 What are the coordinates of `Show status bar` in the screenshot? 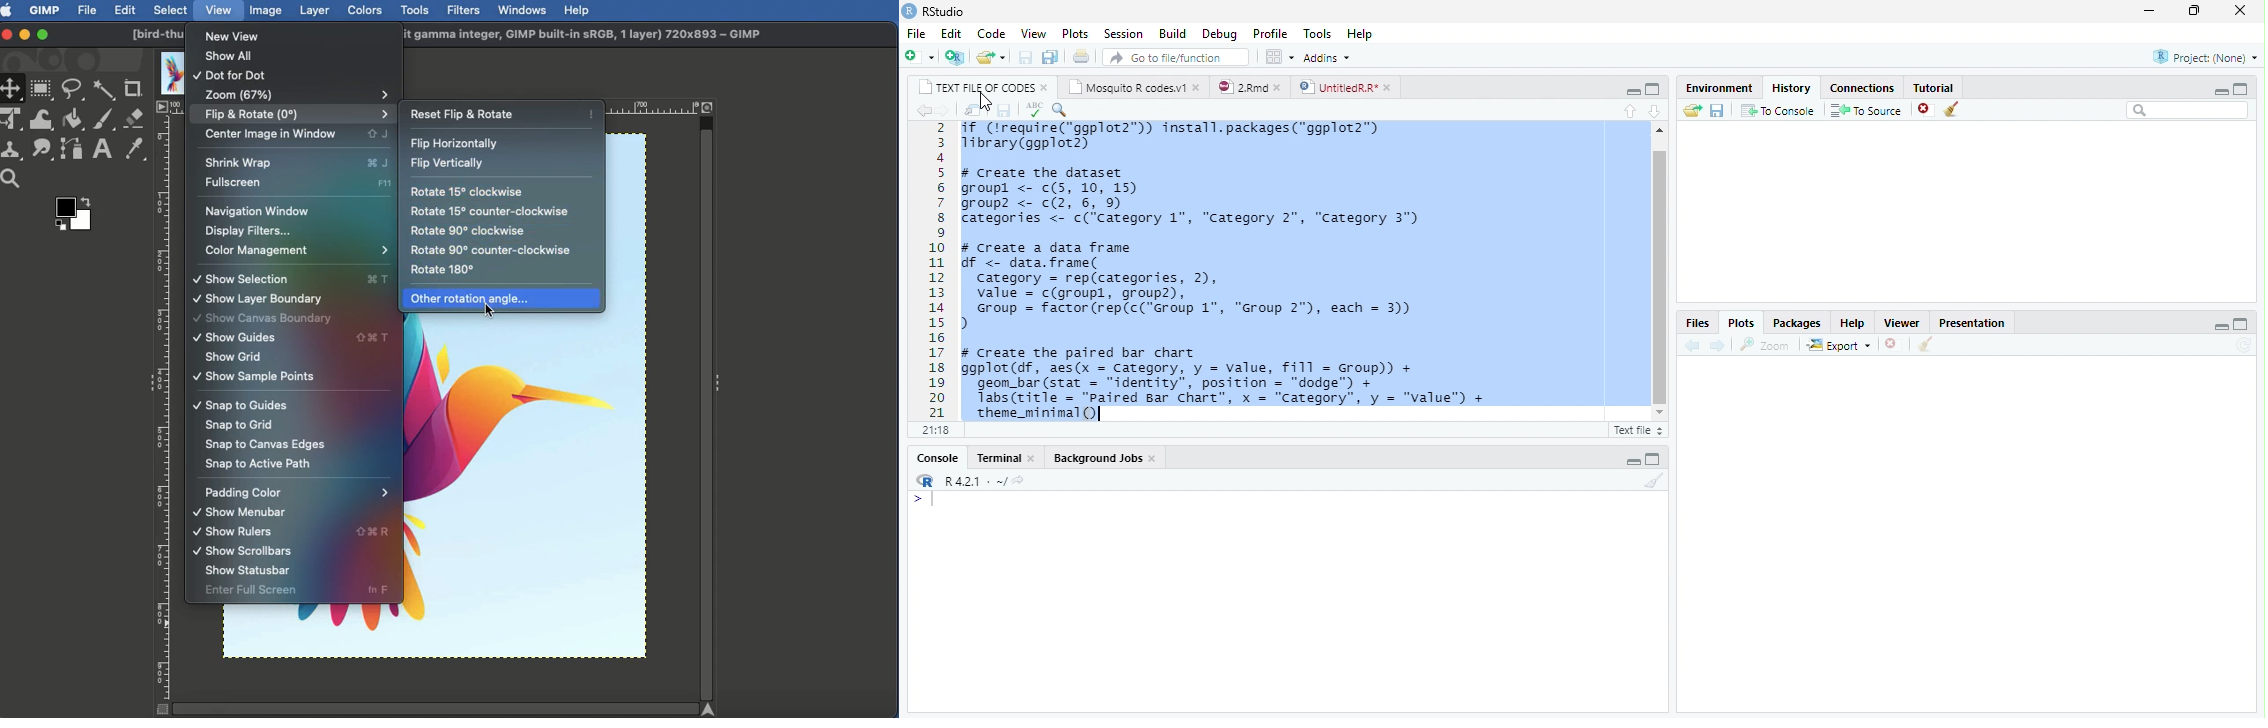 It's located at (249, 572).